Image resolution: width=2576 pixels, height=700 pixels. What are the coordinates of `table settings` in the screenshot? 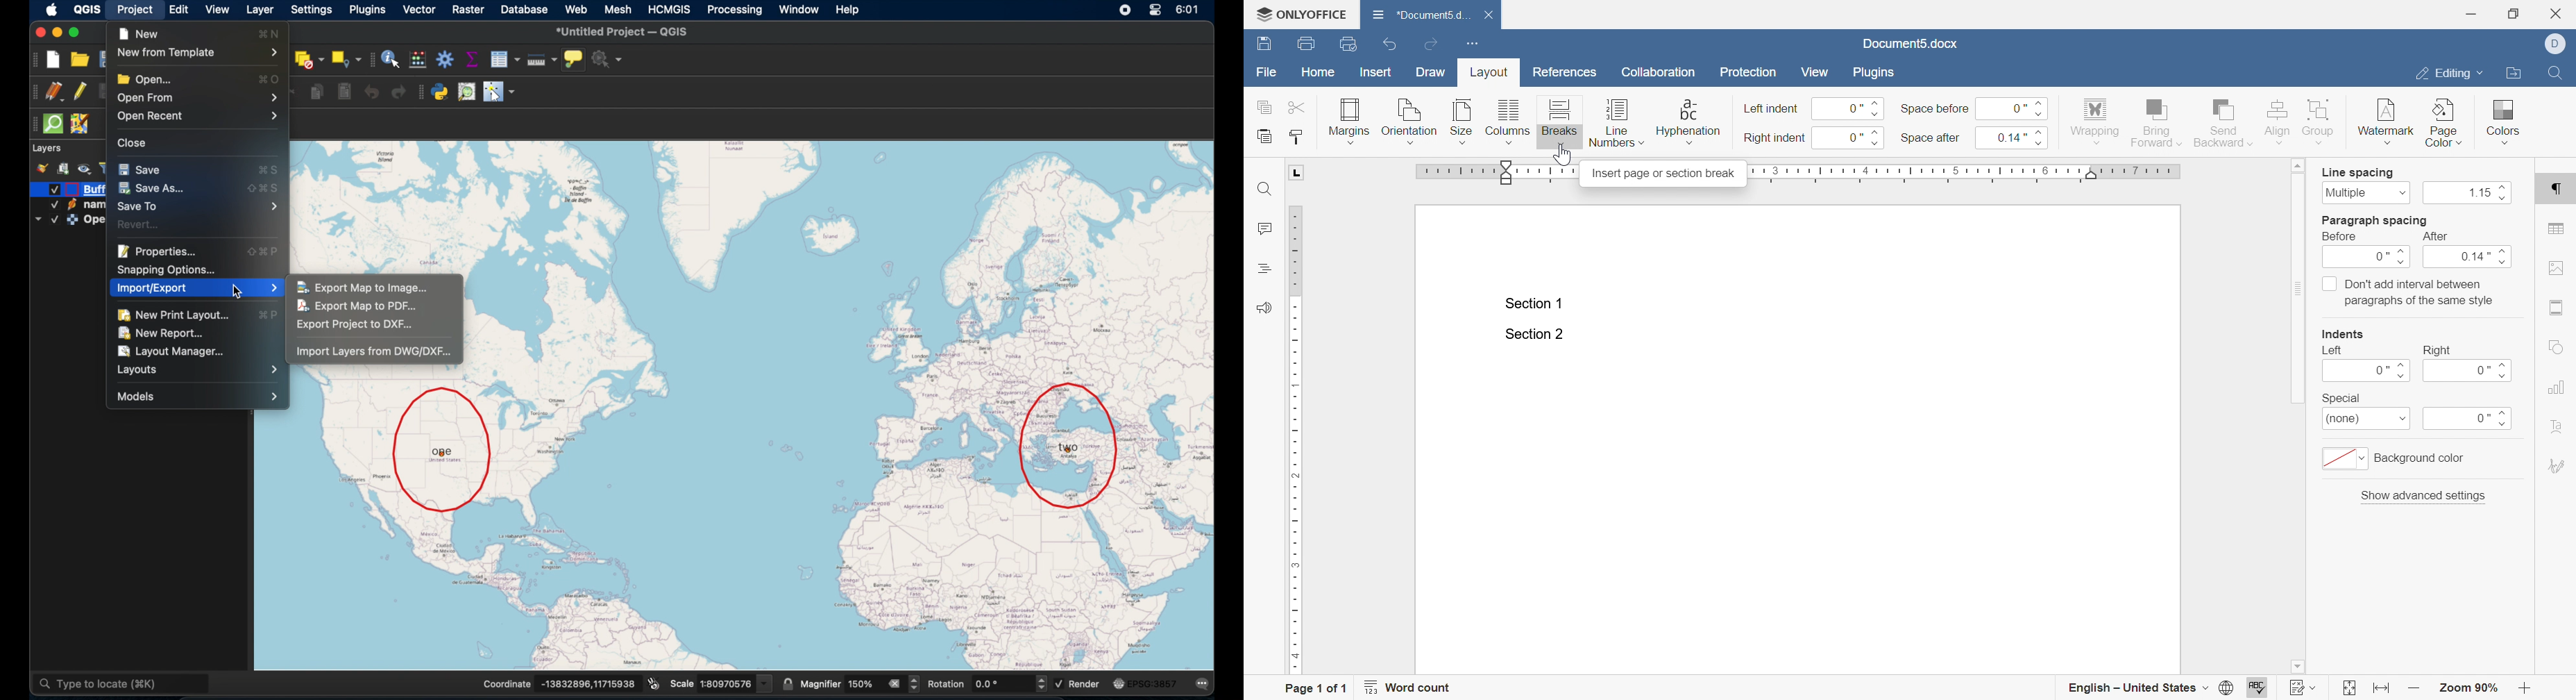 It's located at (2557, 228).